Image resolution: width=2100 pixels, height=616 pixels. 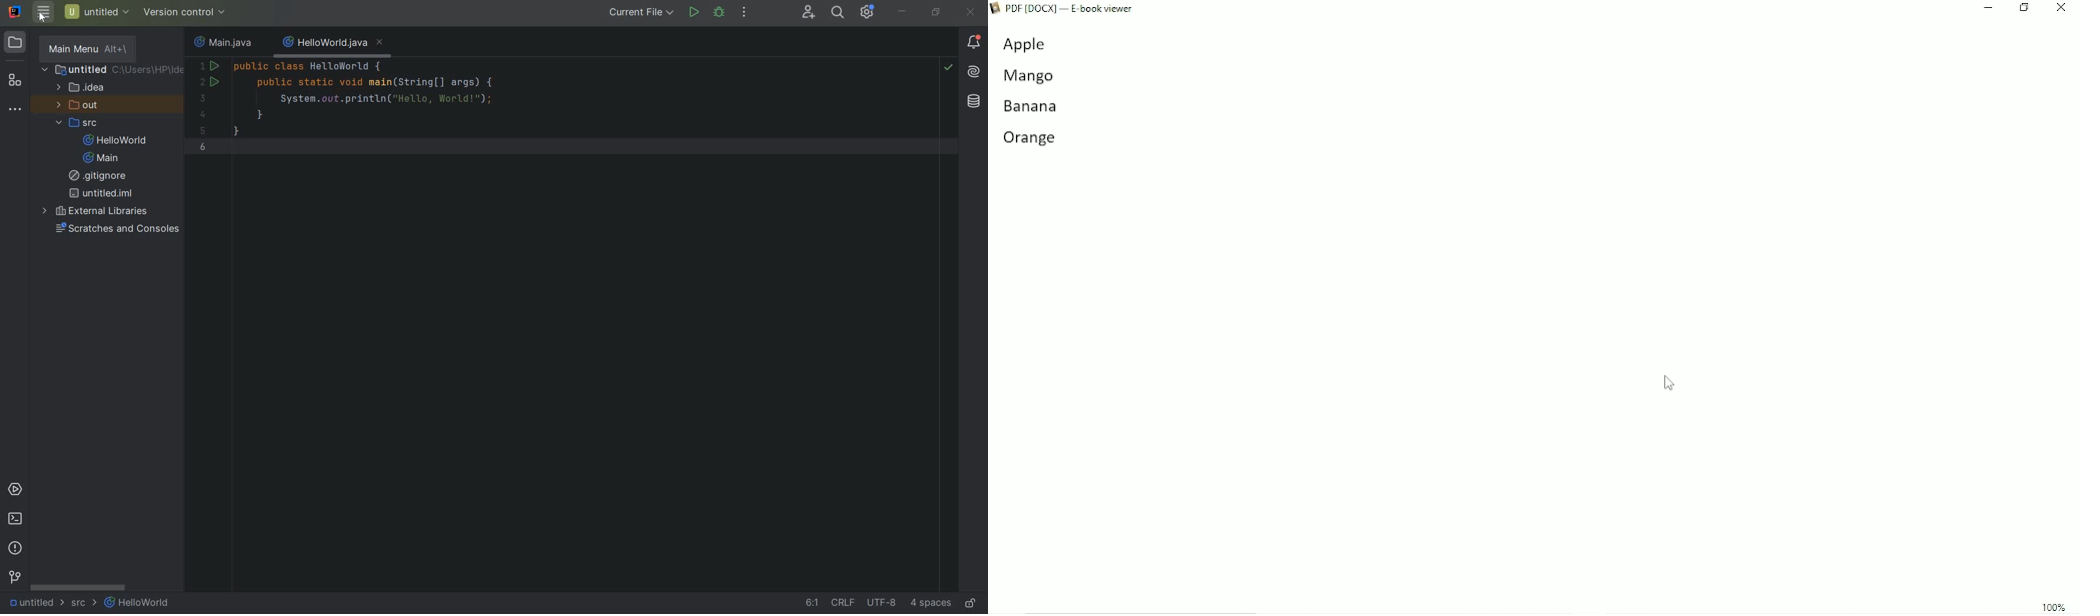 I want to click on MORE TOOL WINDOWS, so click(x=14, y=110).